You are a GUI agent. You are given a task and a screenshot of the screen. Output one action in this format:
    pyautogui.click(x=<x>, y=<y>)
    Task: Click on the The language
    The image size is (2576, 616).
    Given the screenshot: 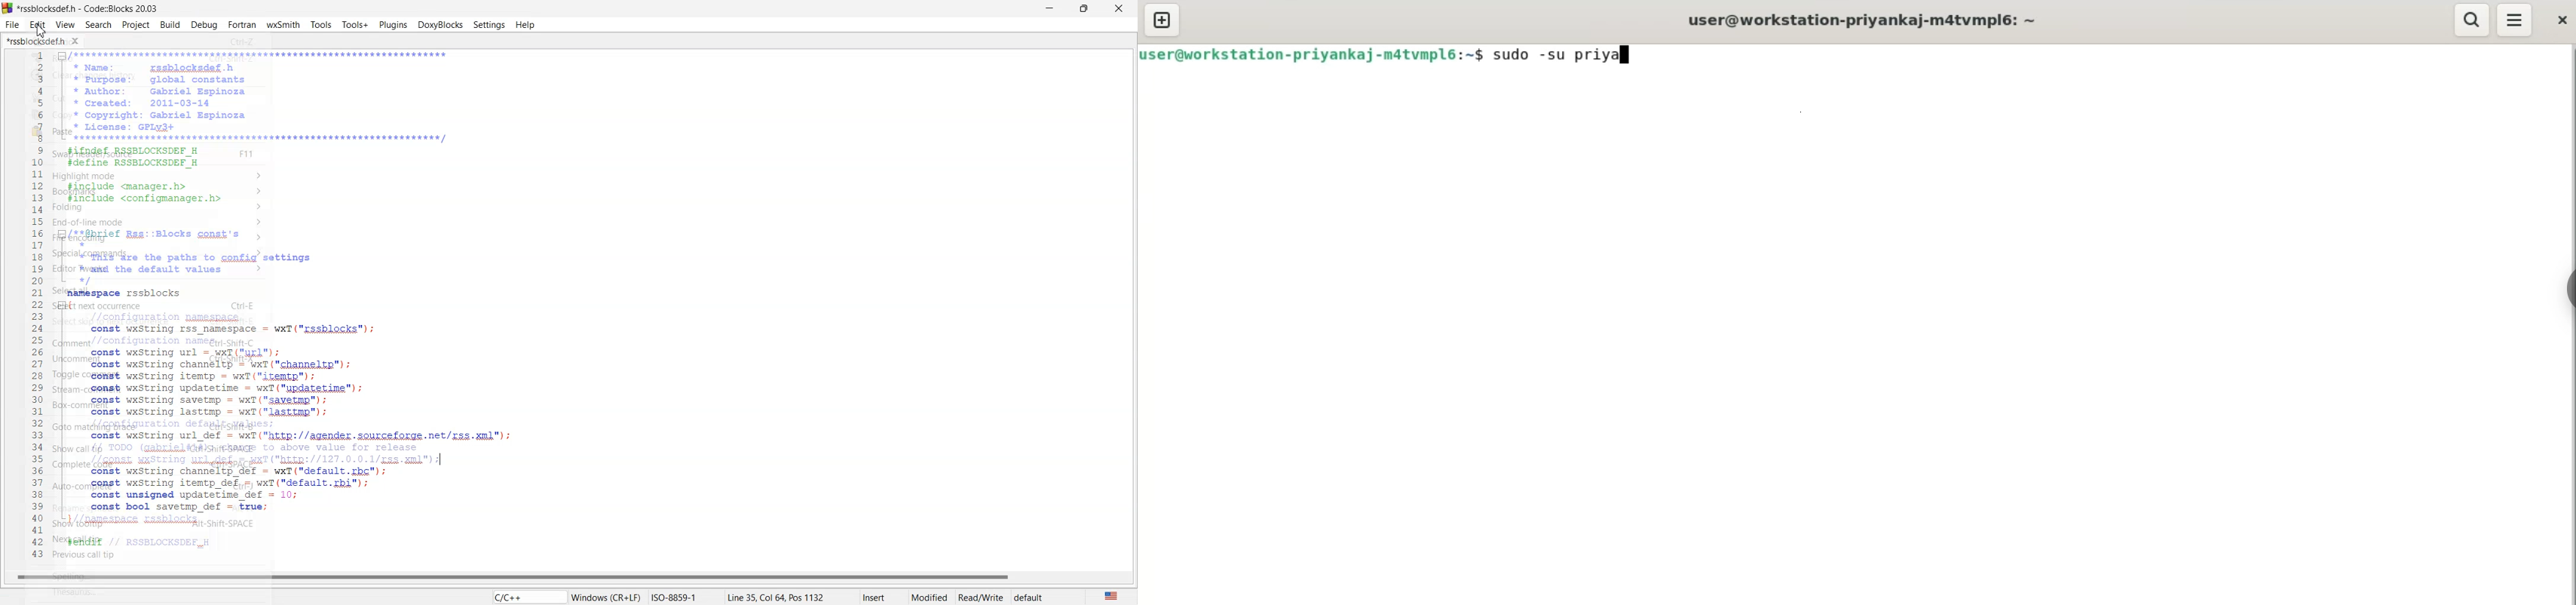 What is the action you would take?
    pyautogui.click(x=1111, y=596)
    